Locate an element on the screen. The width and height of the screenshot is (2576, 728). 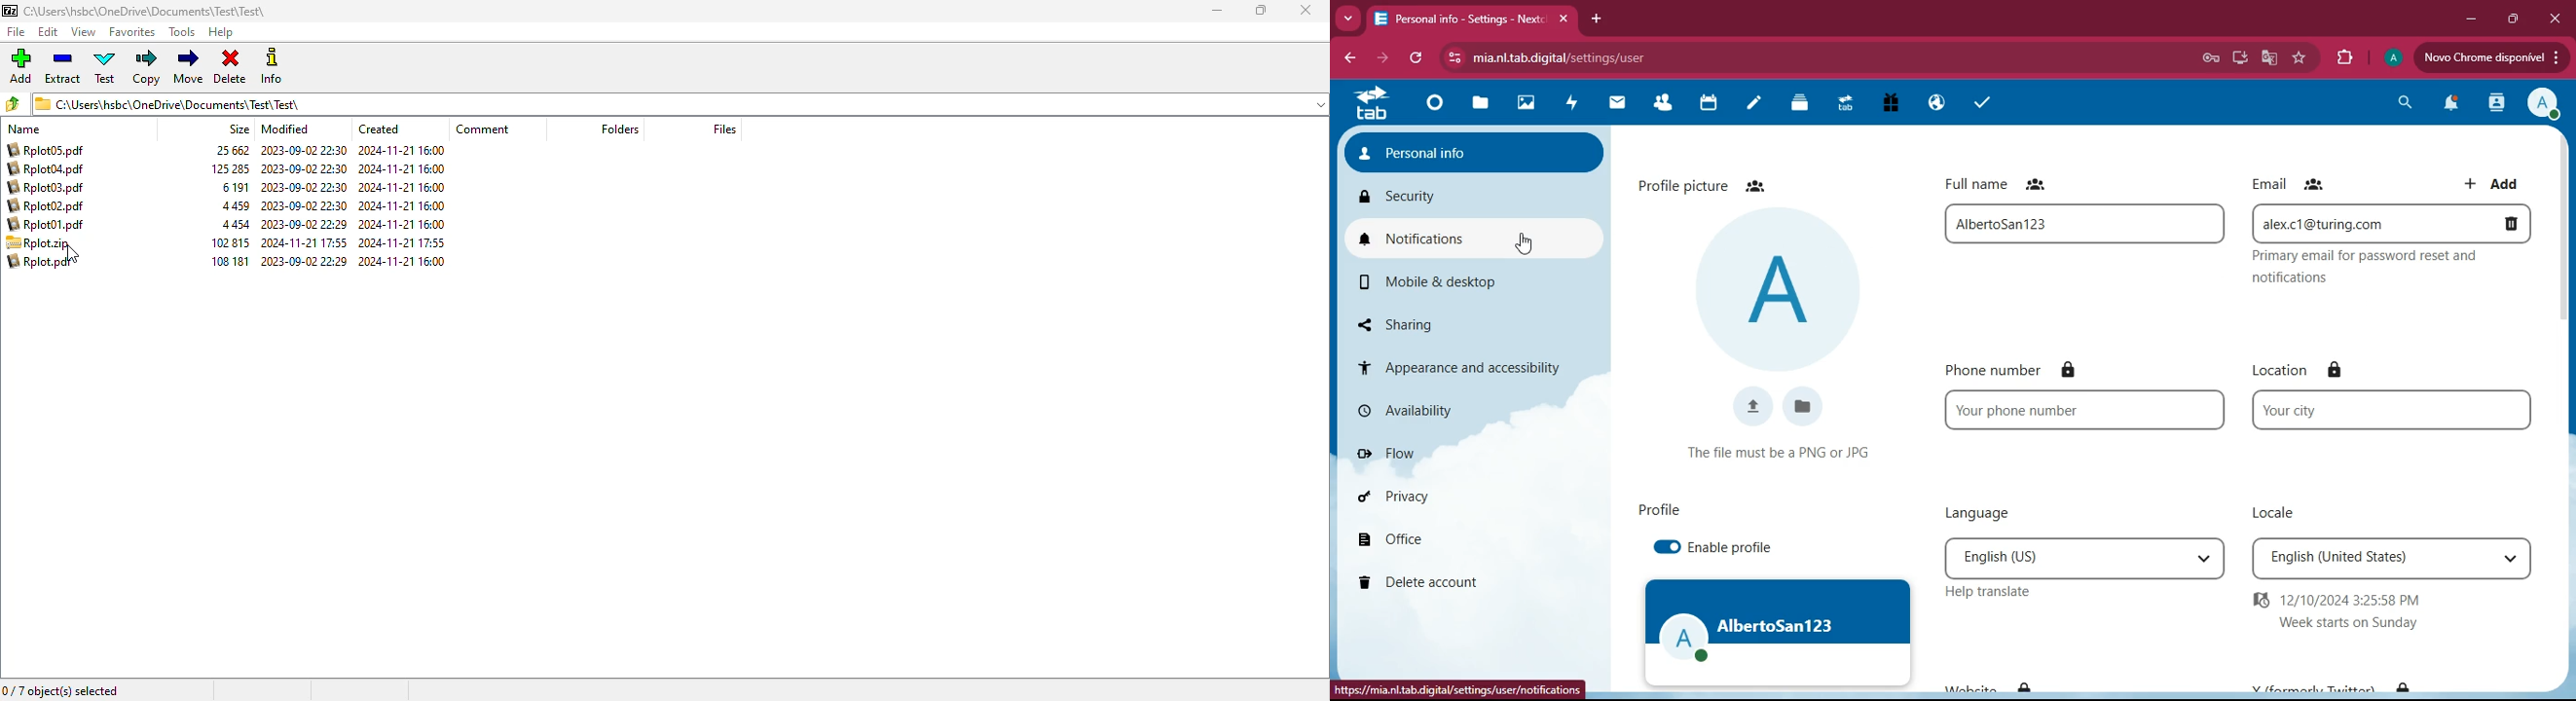
size is located at coordinates (230, 205).